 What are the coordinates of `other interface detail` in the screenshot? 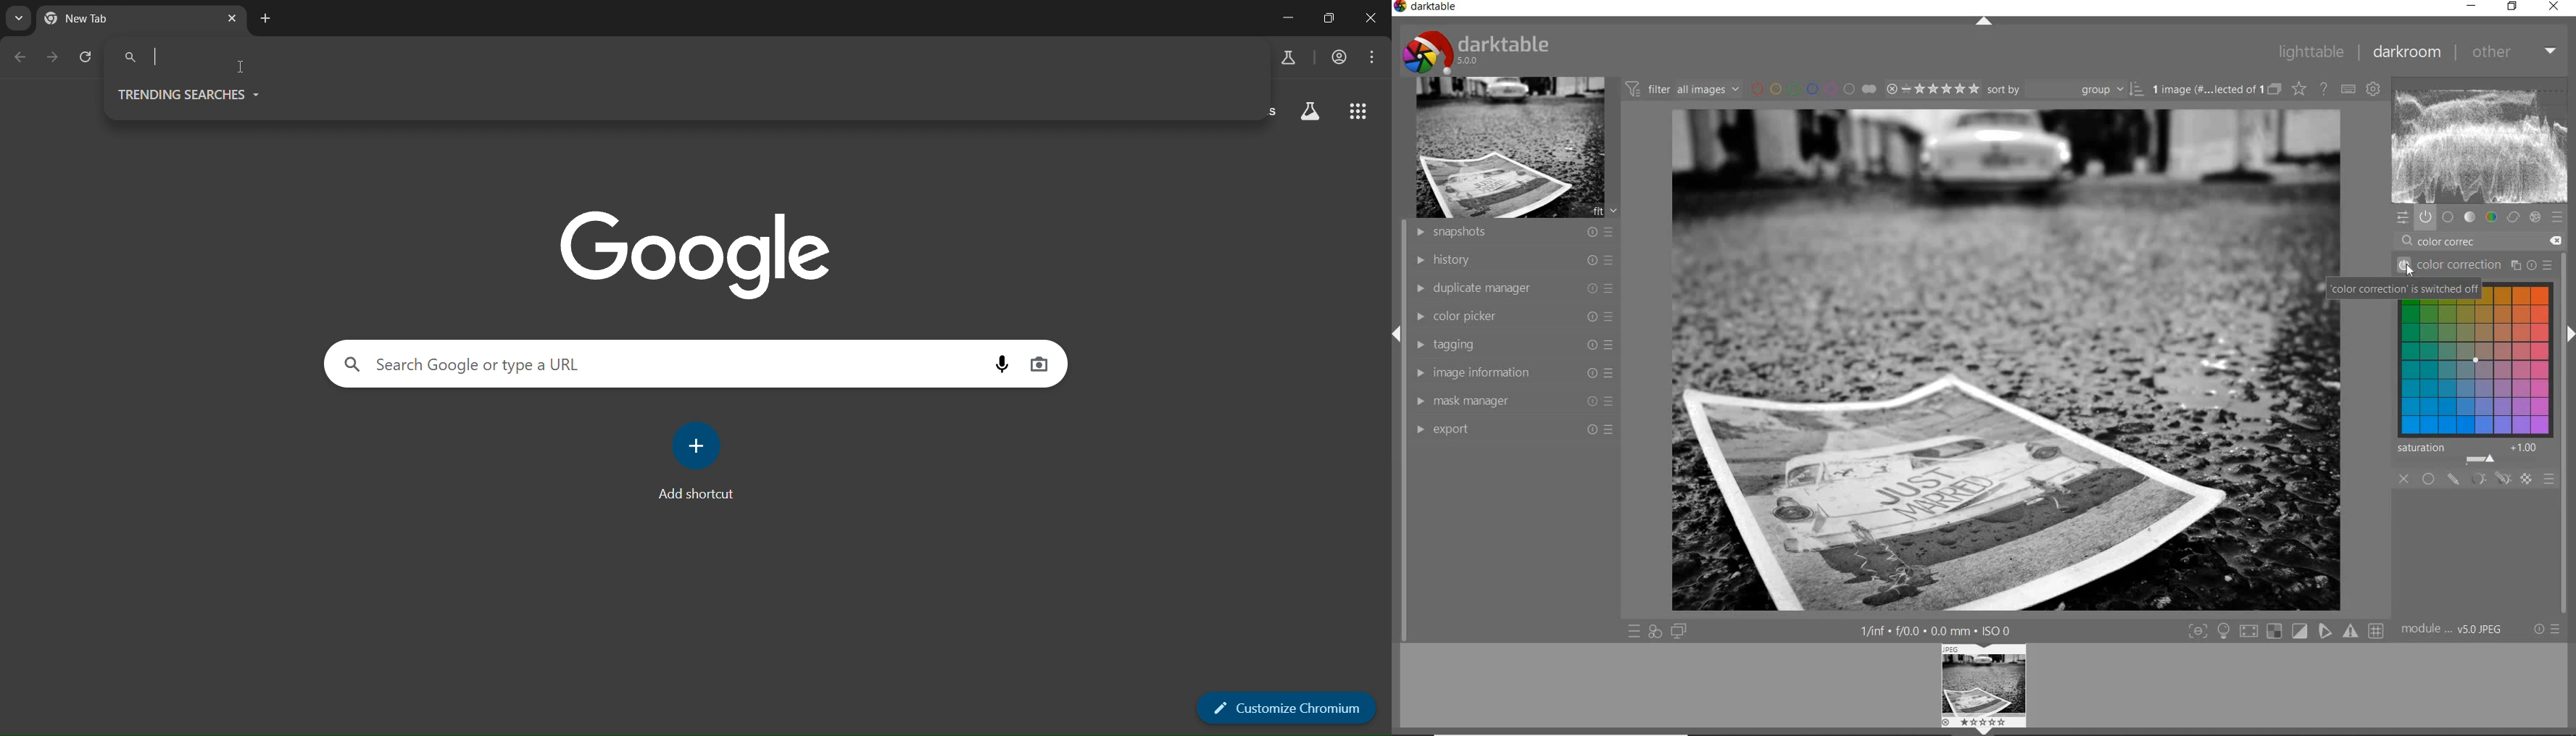 It's located at (1936, 631).